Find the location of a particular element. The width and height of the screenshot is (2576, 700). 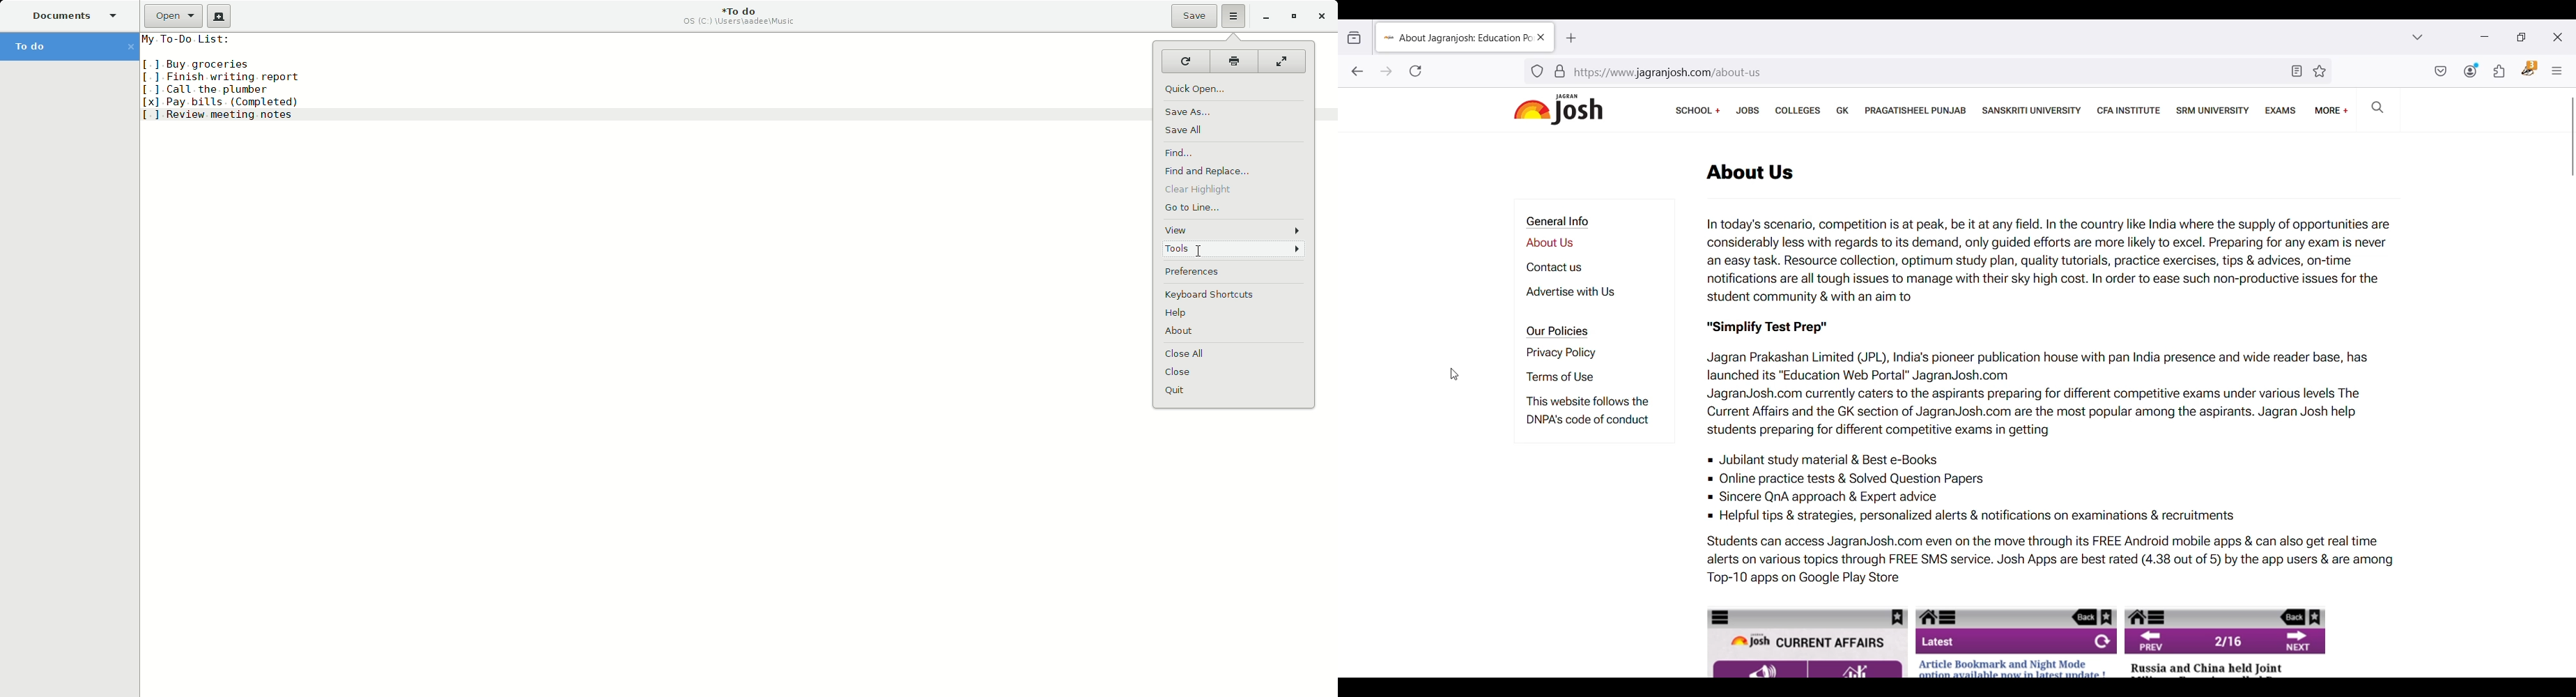

More linked pages is located at coordinates (2333, 111).